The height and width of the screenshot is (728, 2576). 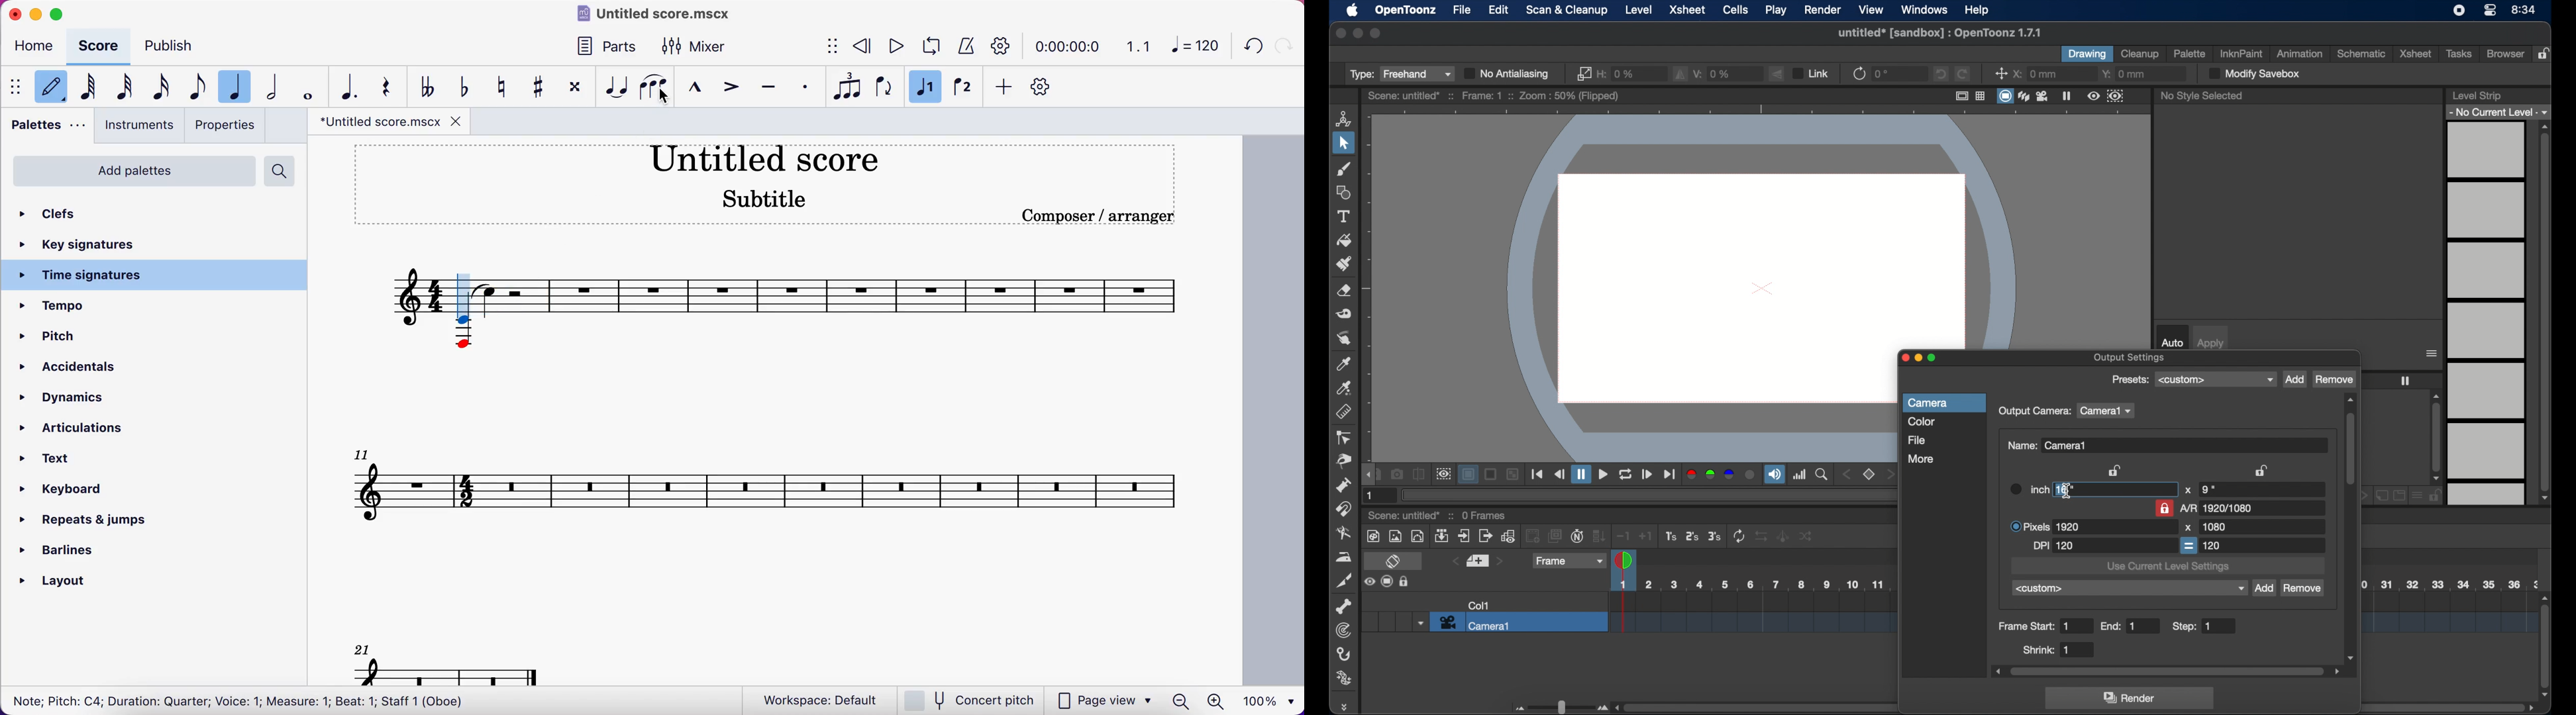 I want to click on mixer, so click(x=699, y=47).